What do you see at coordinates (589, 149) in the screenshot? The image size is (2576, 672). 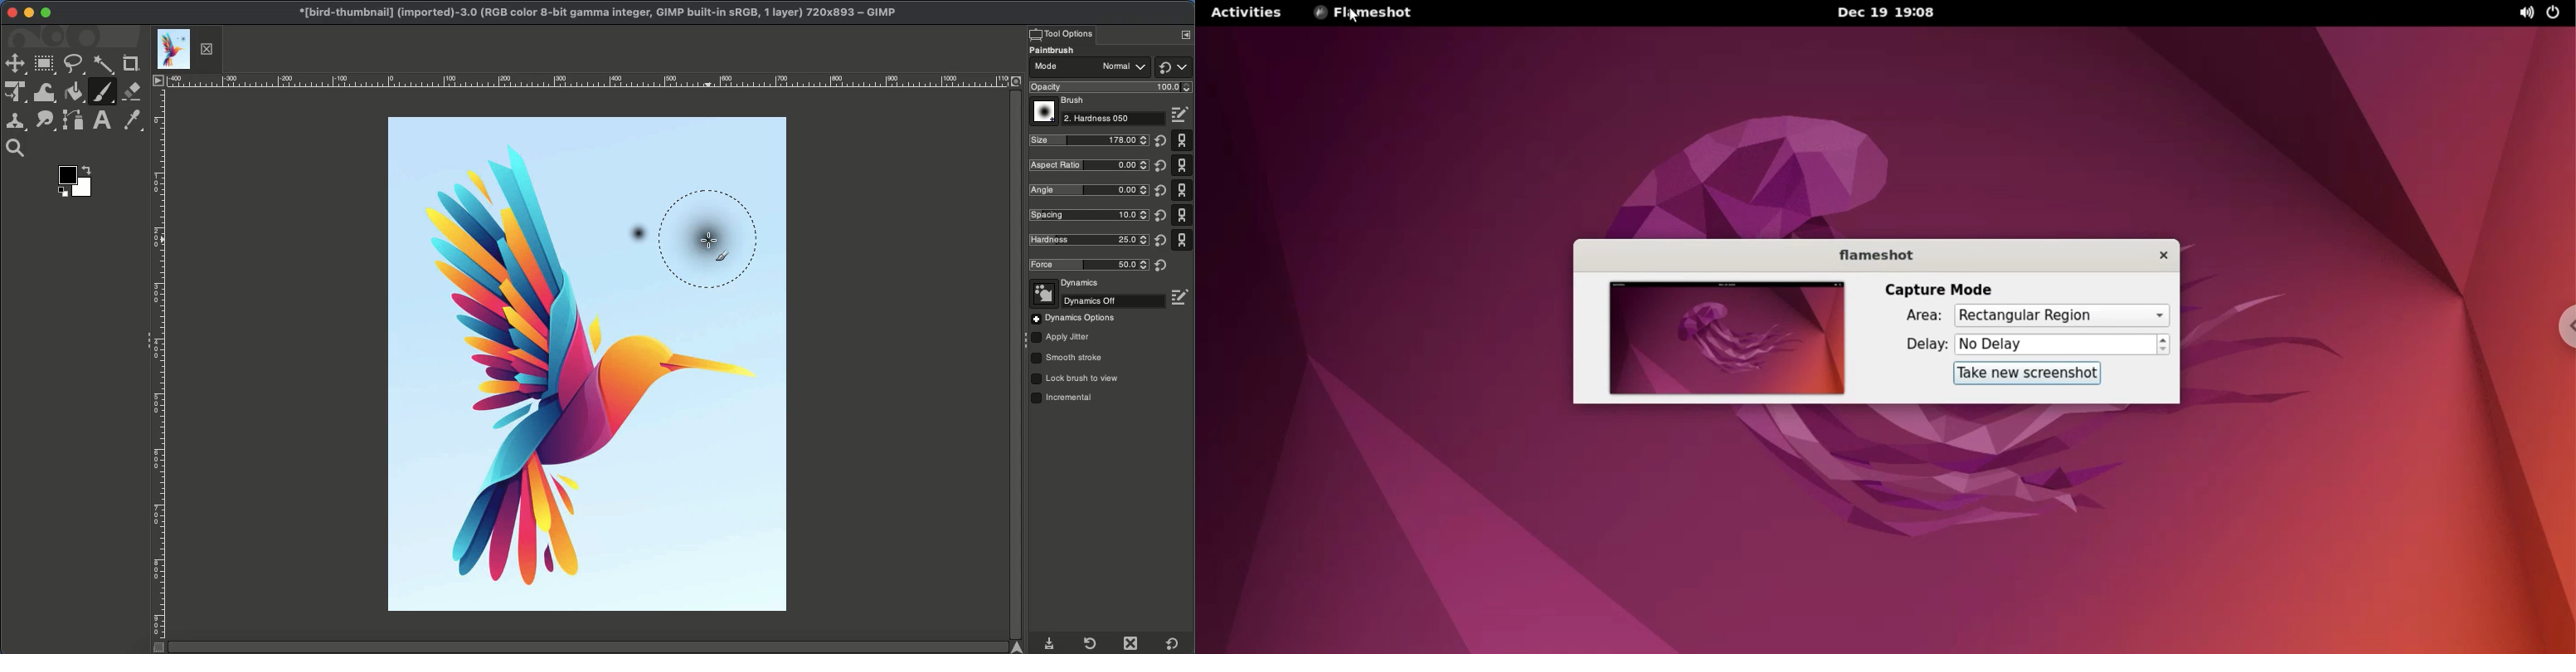 I see `image` at bounding box center [589, 149].